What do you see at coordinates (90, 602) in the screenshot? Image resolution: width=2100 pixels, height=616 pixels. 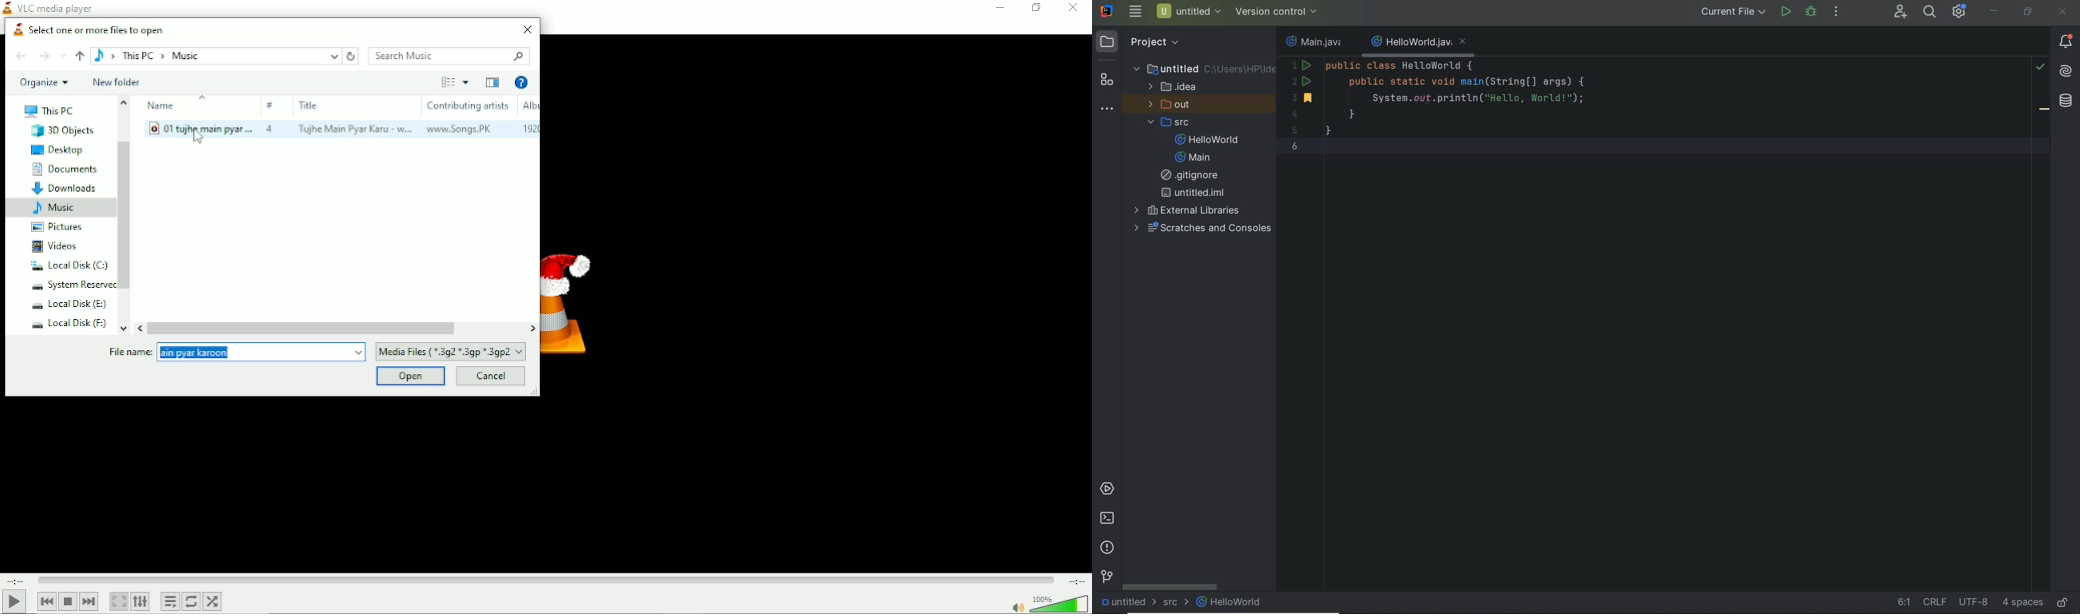 I see `Next` at bounding box center [90, 602].